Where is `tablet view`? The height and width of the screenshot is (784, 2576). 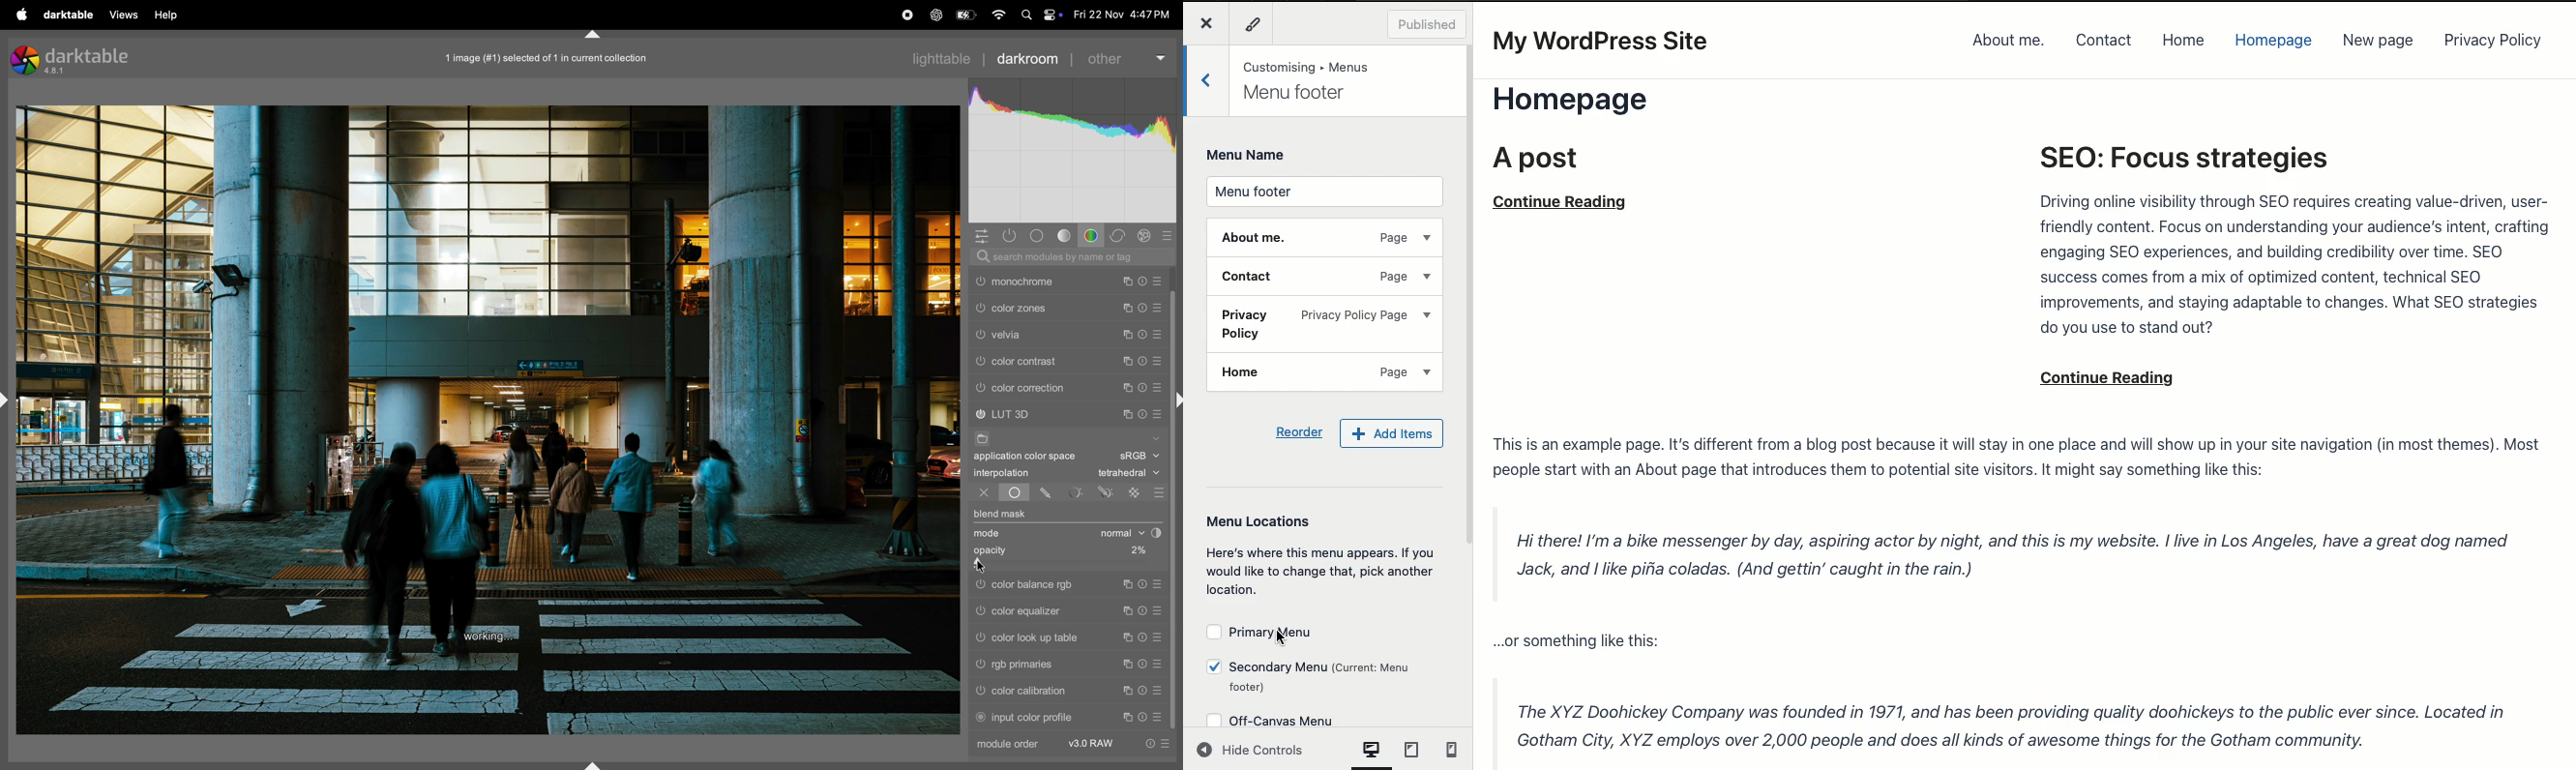 tablet view is located at coordinates (1411, 752).